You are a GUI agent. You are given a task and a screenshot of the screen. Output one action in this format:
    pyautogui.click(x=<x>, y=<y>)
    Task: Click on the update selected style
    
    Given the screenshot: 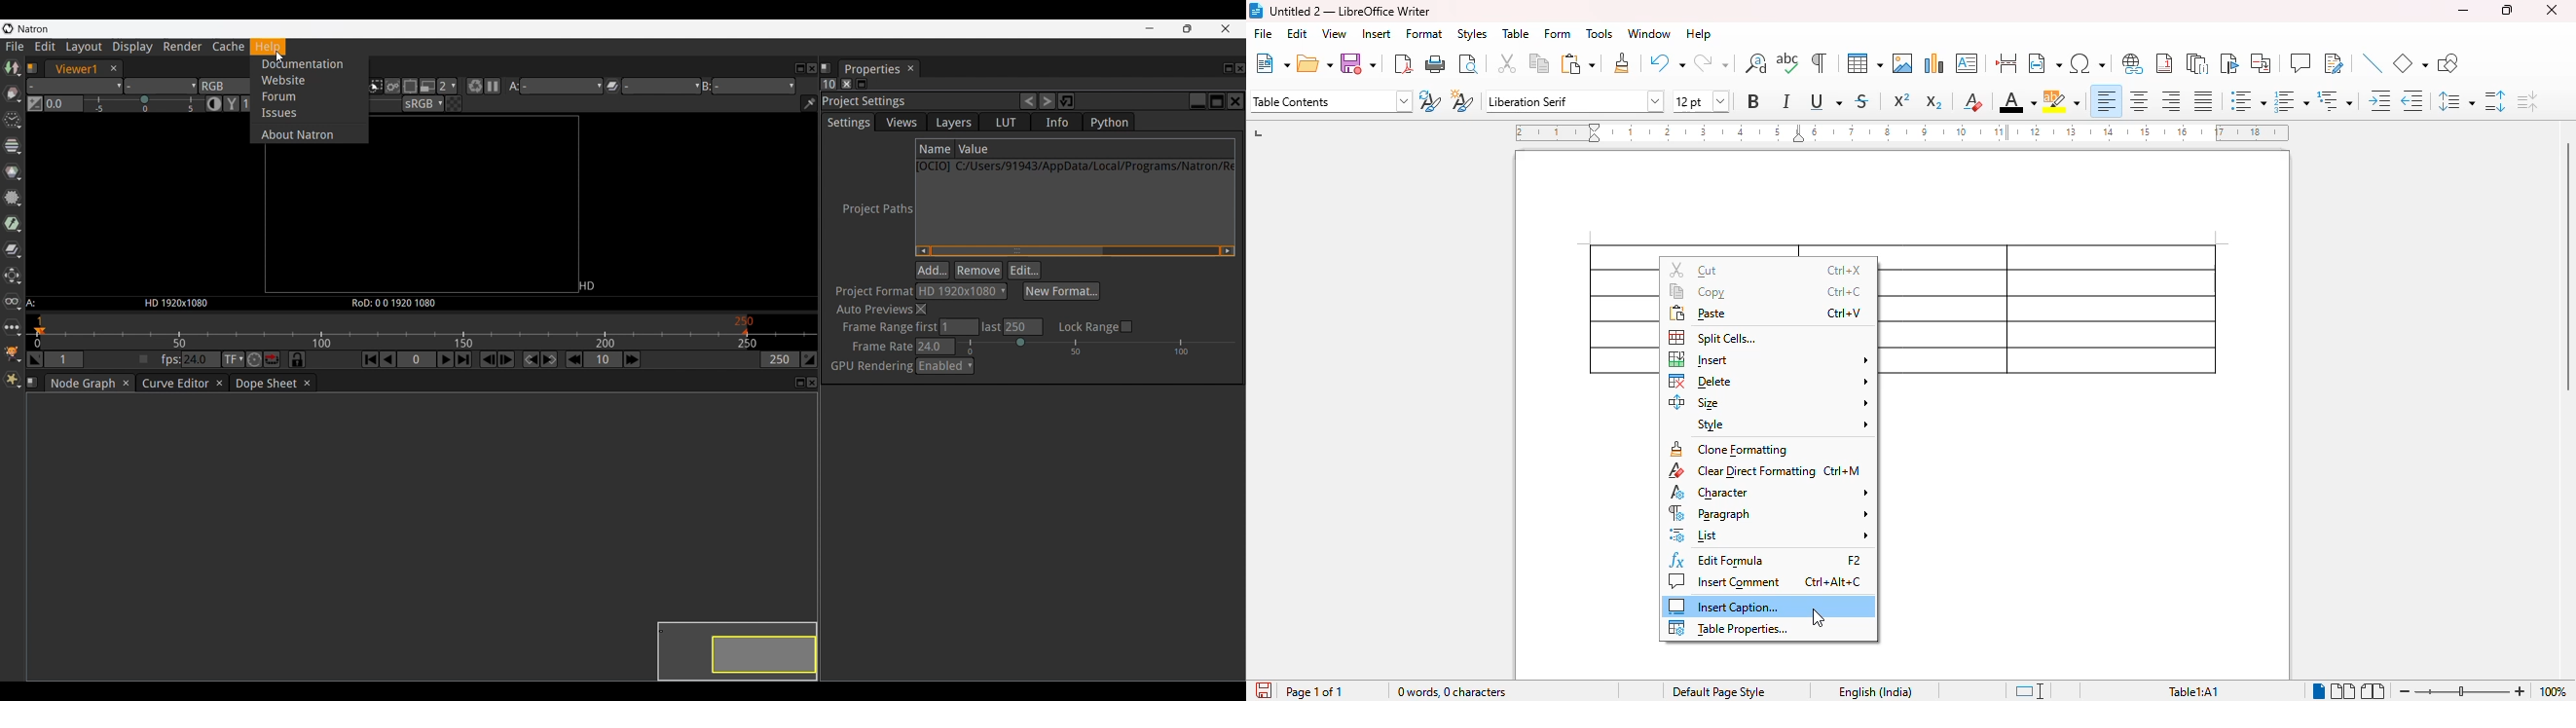 What is the action you would take?
    pyautogui.click(x=1429, y=100)
    